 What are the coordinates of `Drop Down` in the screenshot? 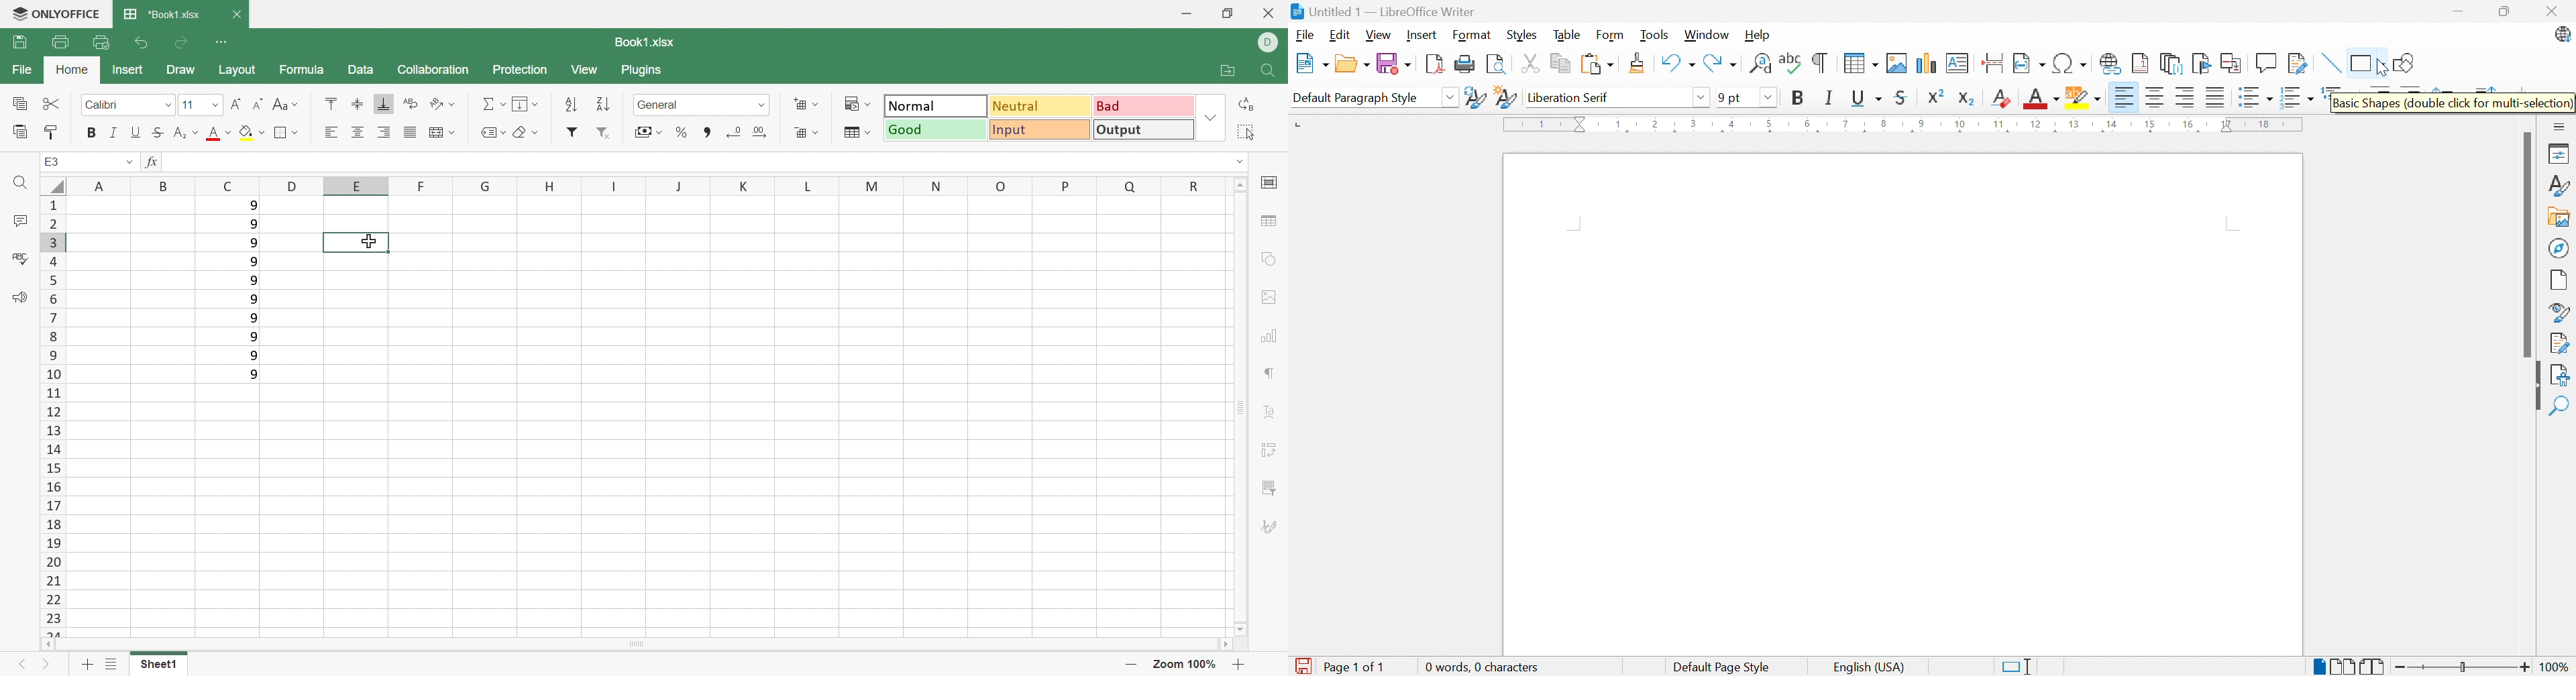 It's located at (215, 105).